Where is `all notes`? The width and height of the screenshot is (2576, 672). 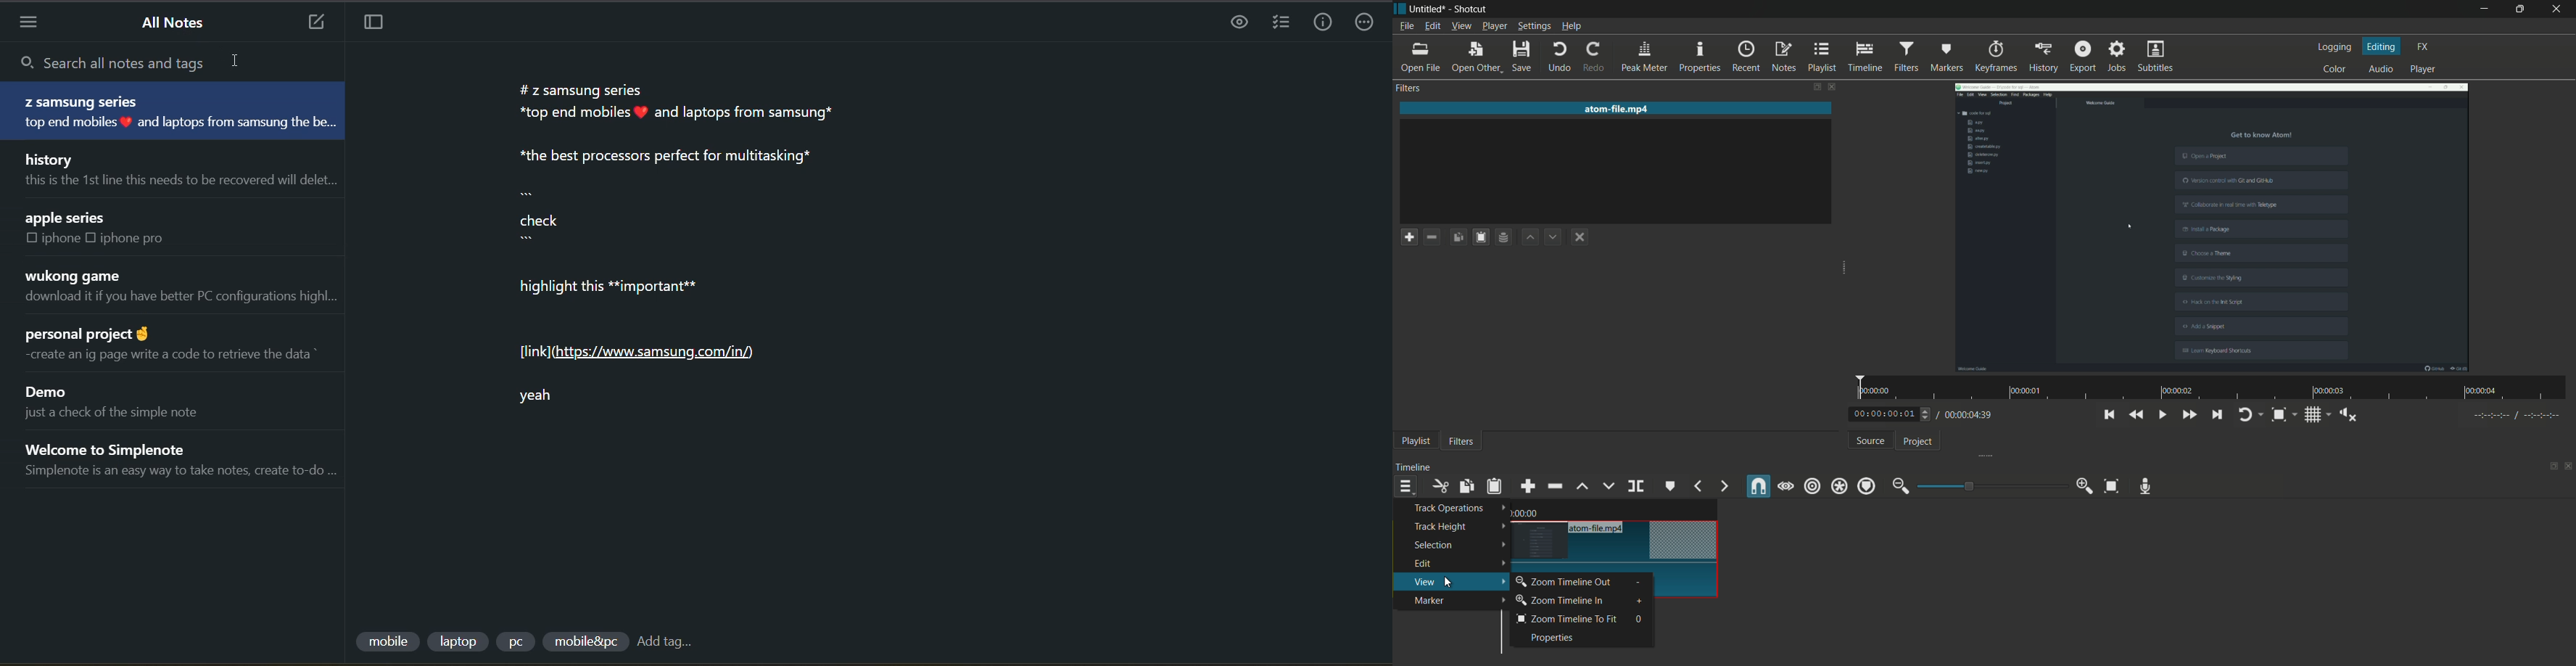
all notes is located at coordinates (175, 22).